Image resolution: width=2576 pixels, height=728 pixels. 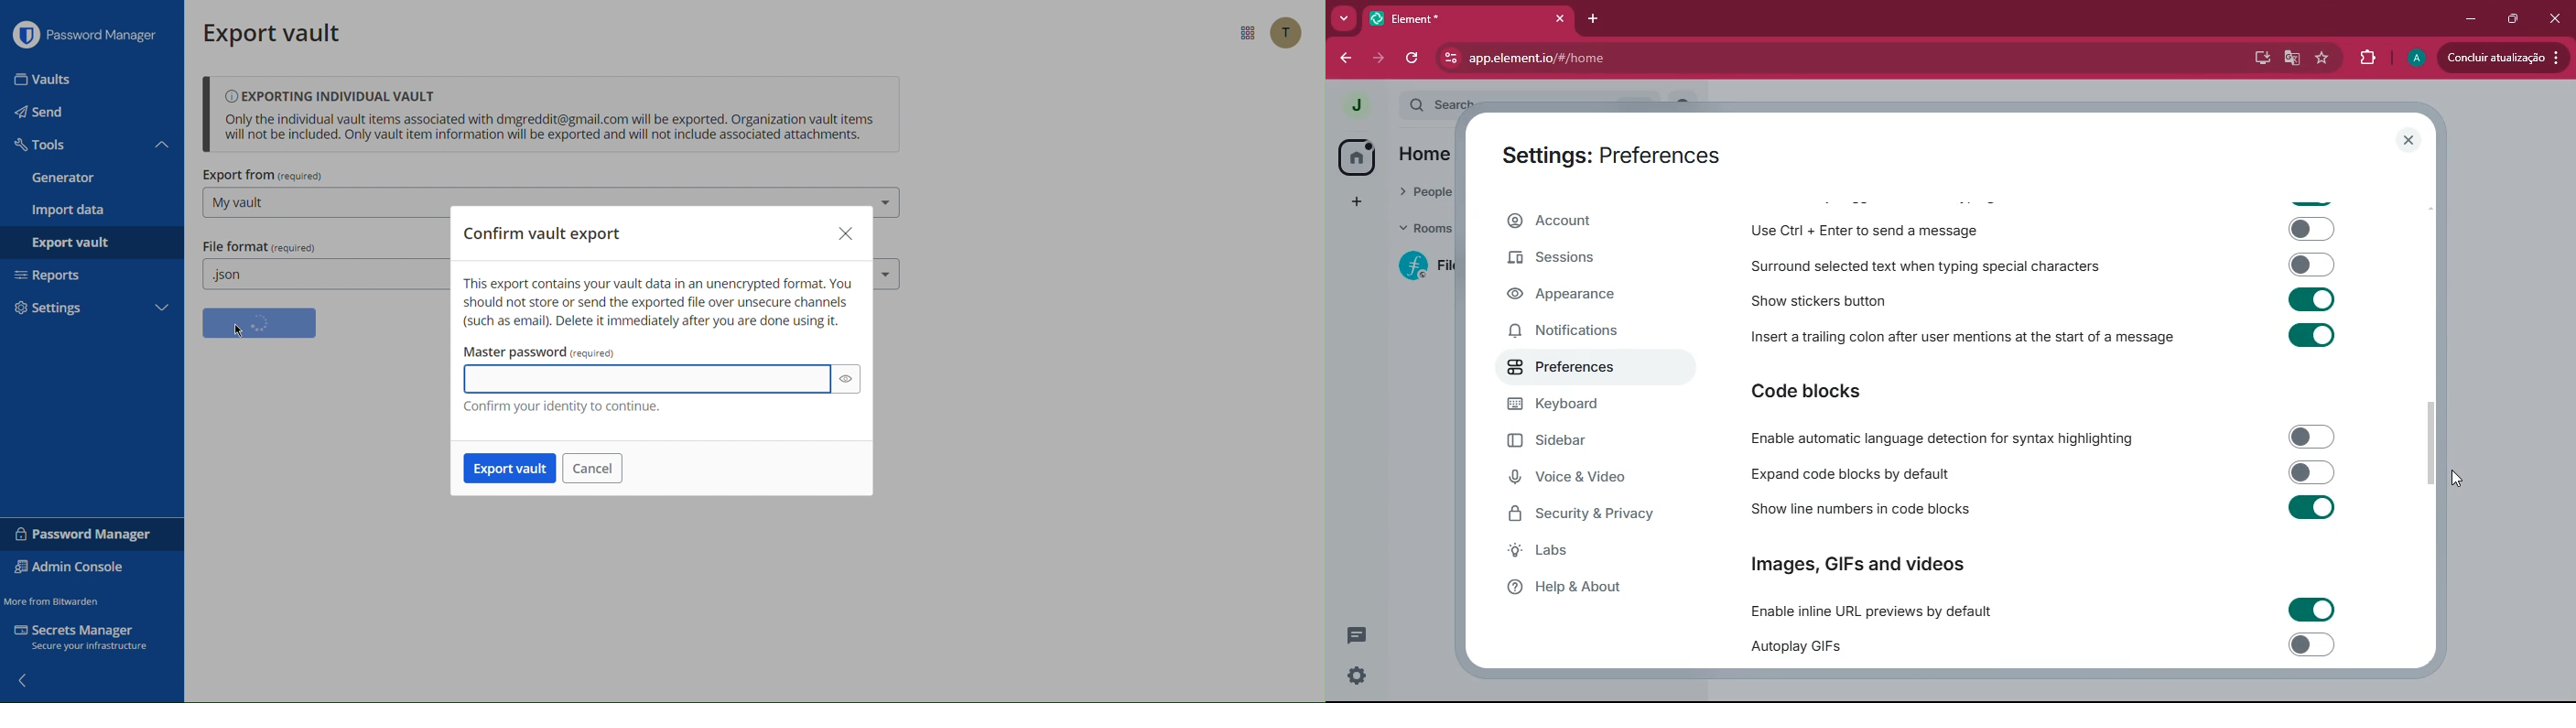 I want to click on forward, so click(x=1382, y=58).